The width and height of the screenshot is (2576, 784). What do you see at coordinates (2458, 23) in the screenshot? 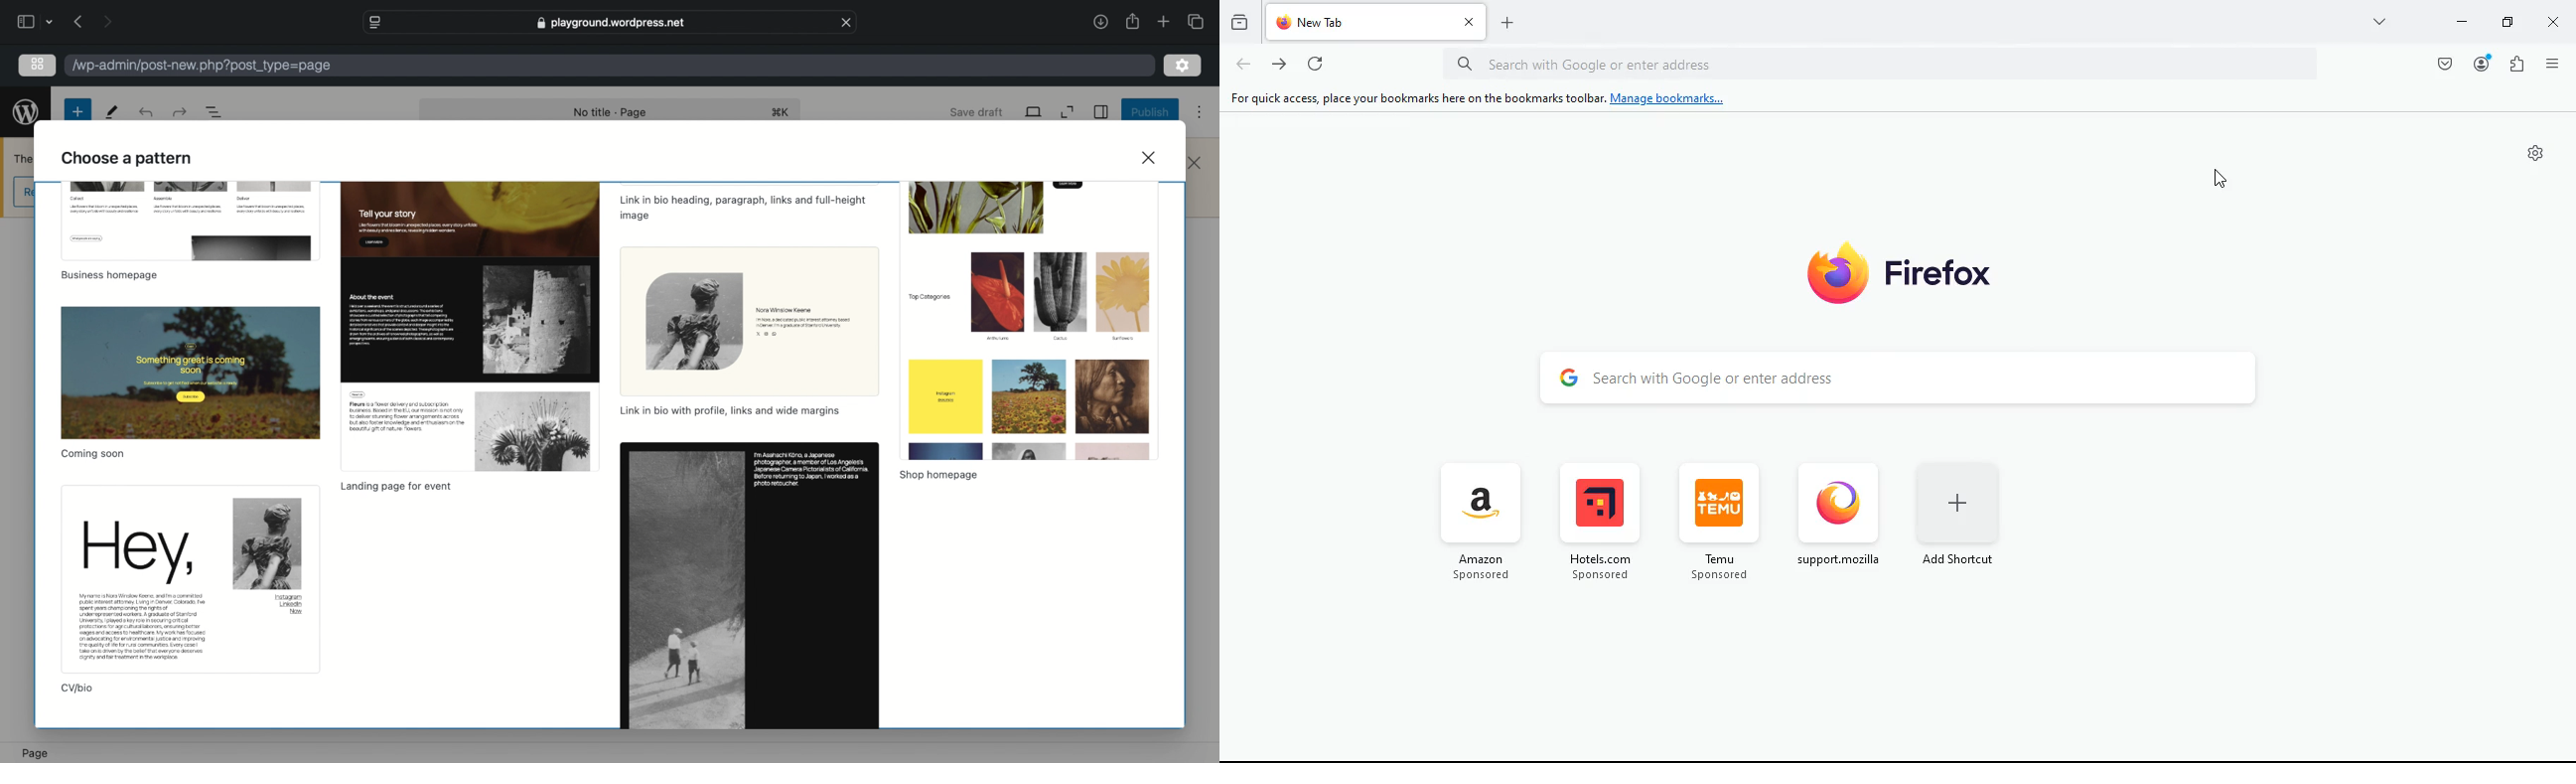
I see `minimize` at bounding box center [2458, 23].